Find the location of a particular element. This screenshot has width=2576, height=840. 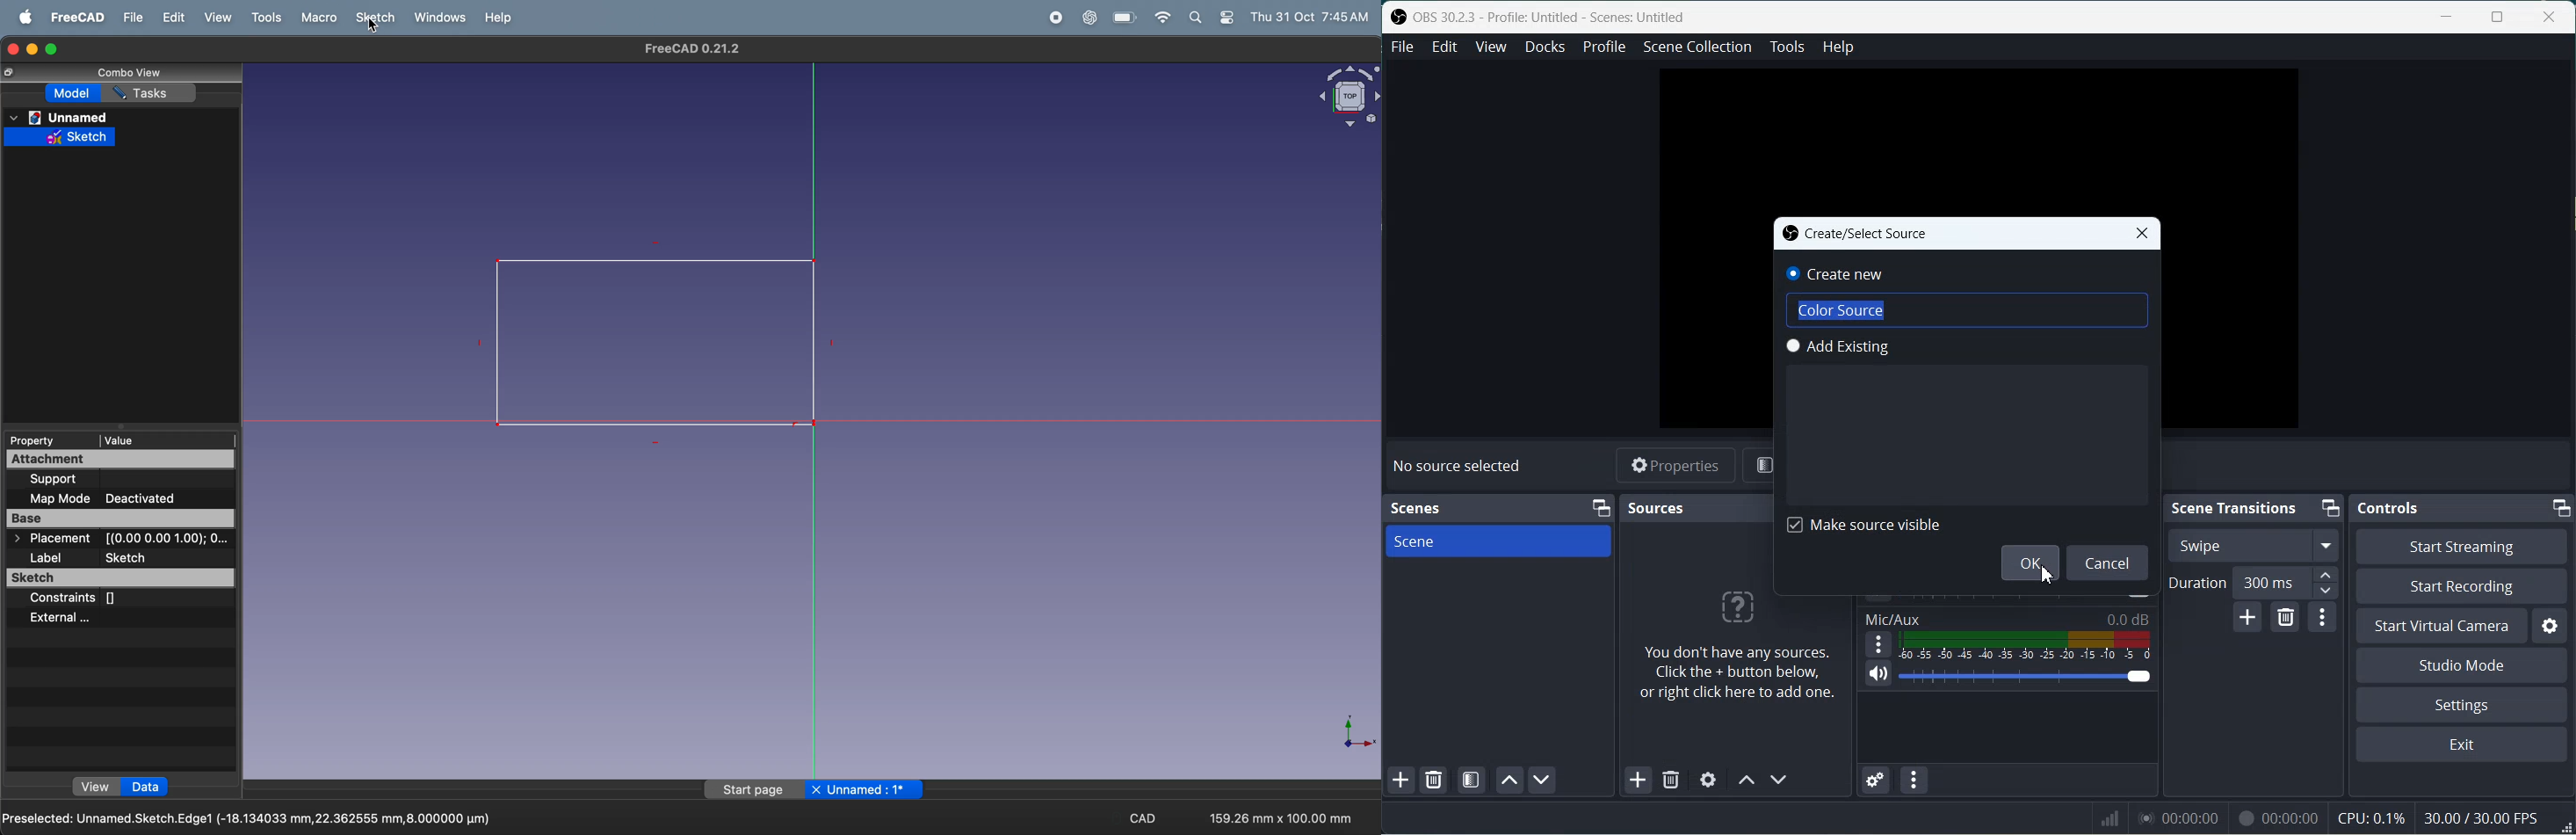

Audio mixer menu is located at coordinates (1913, 780).